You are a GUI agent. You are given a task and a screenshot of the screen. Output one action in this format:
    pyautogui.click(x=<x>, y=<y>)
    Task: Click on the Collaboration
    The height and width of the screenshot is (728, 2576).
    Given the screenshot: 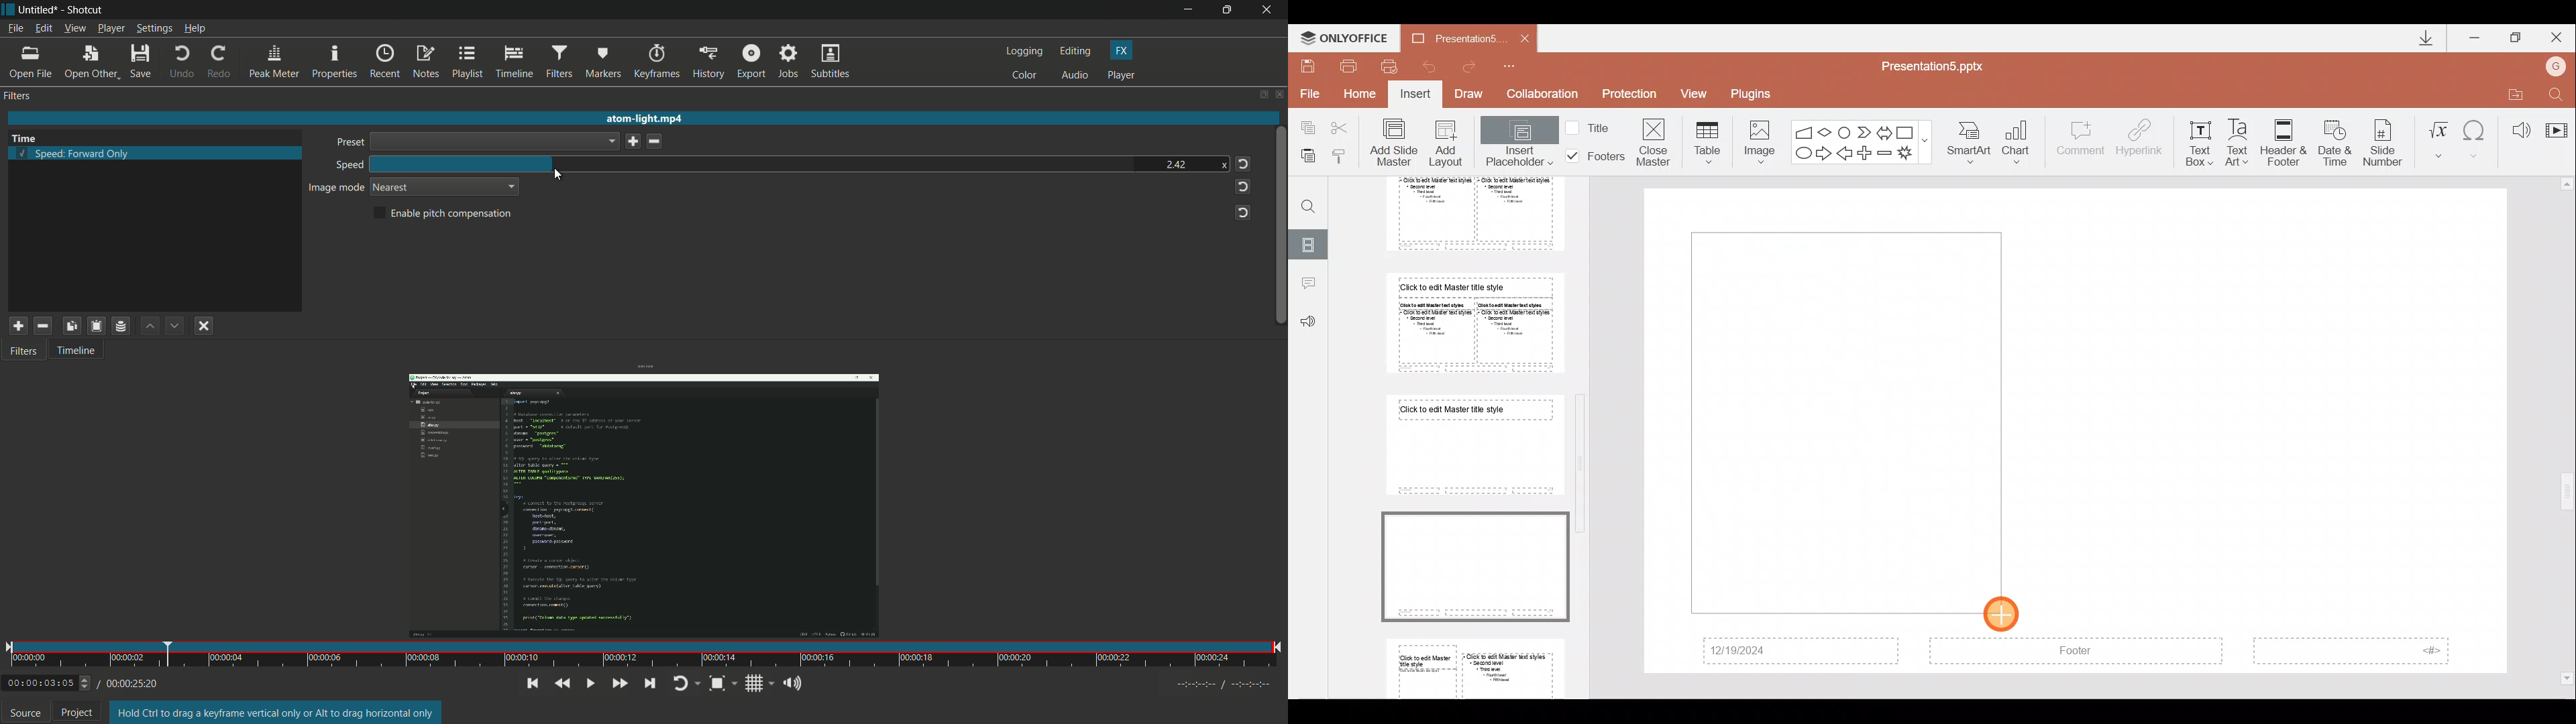 What is the action you would take?
    pyautogui.click(x=1542, y=94)
    